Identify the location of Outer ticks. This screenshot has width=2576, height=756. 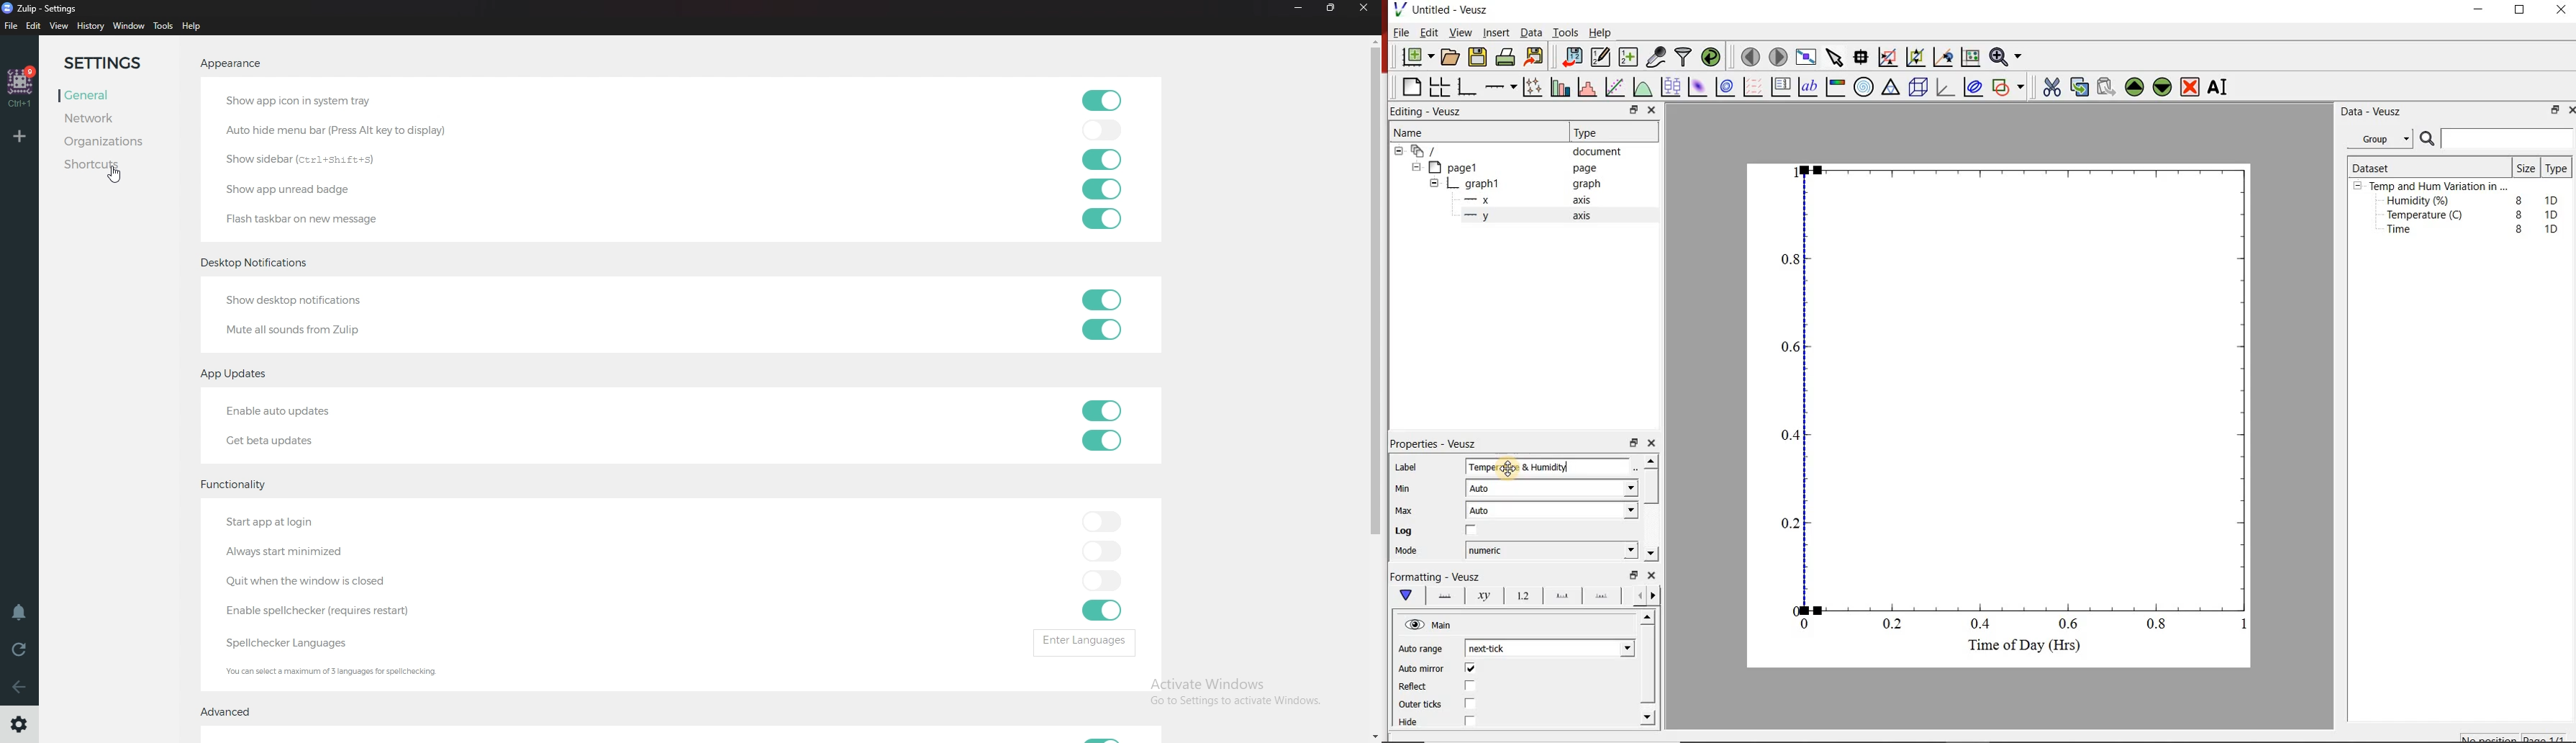
(1451, 705).